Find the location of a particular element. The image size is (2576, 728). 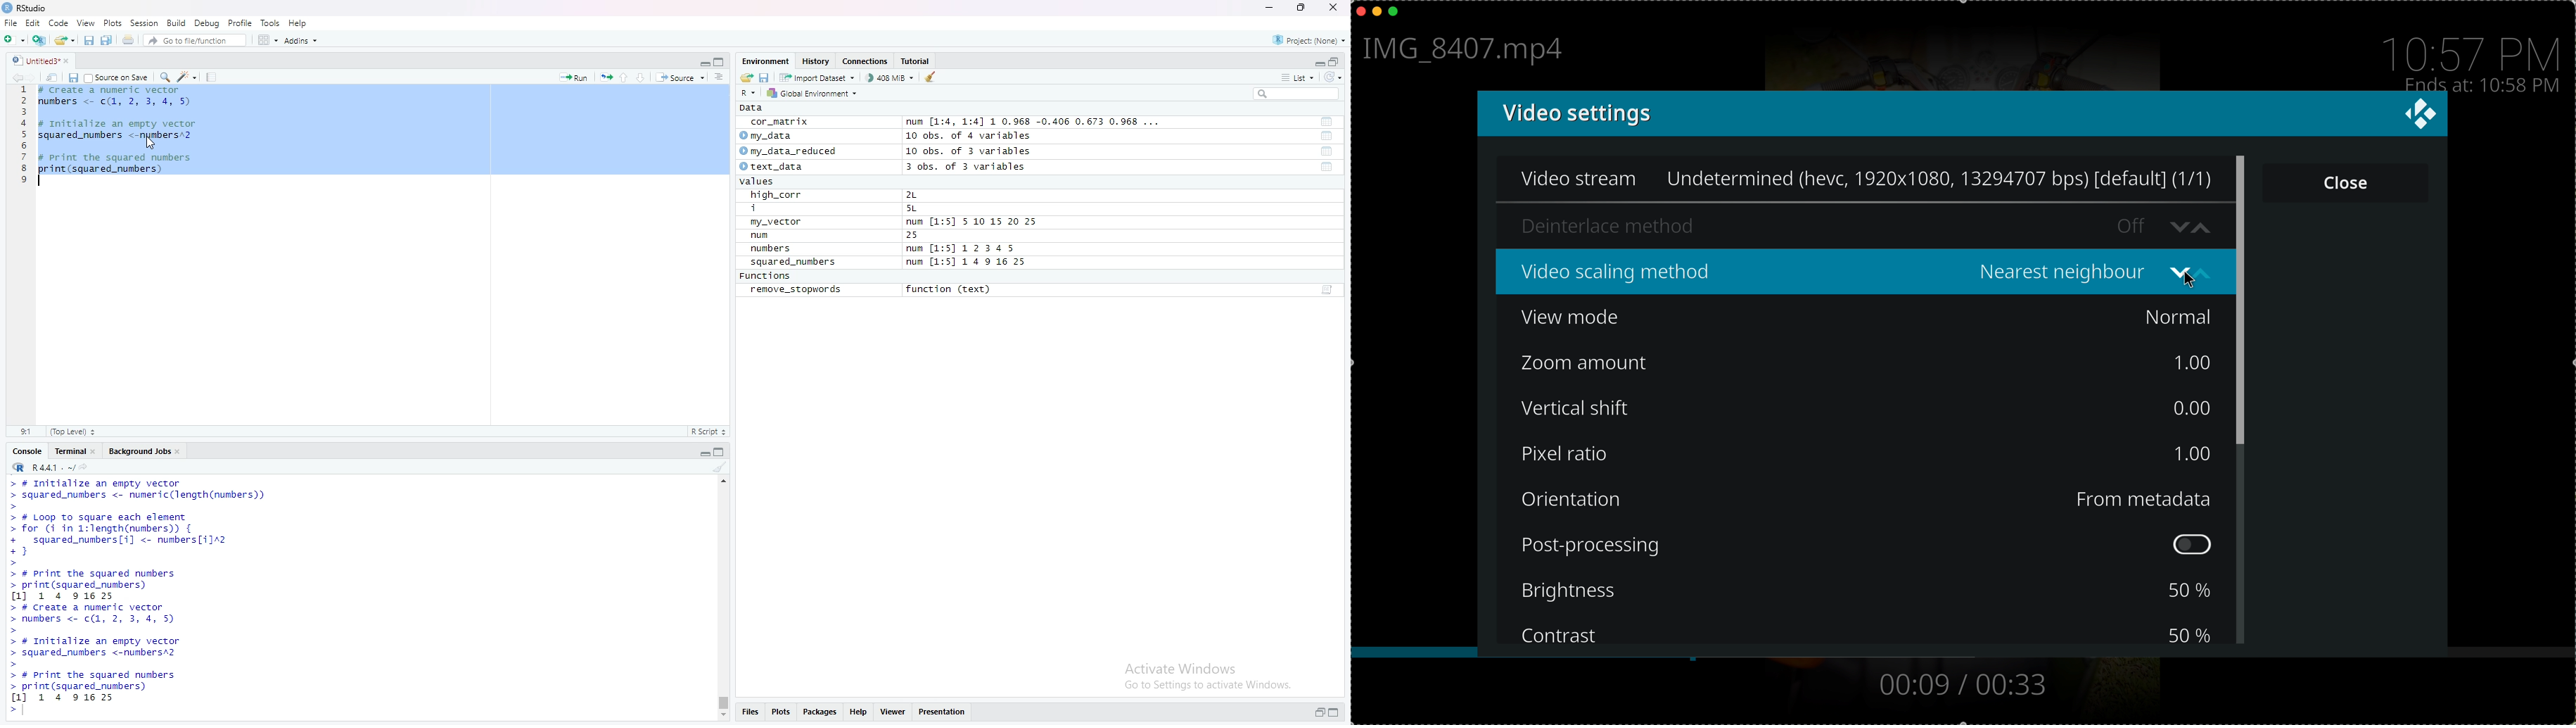

maximize is located at coordinates (1335, 61).